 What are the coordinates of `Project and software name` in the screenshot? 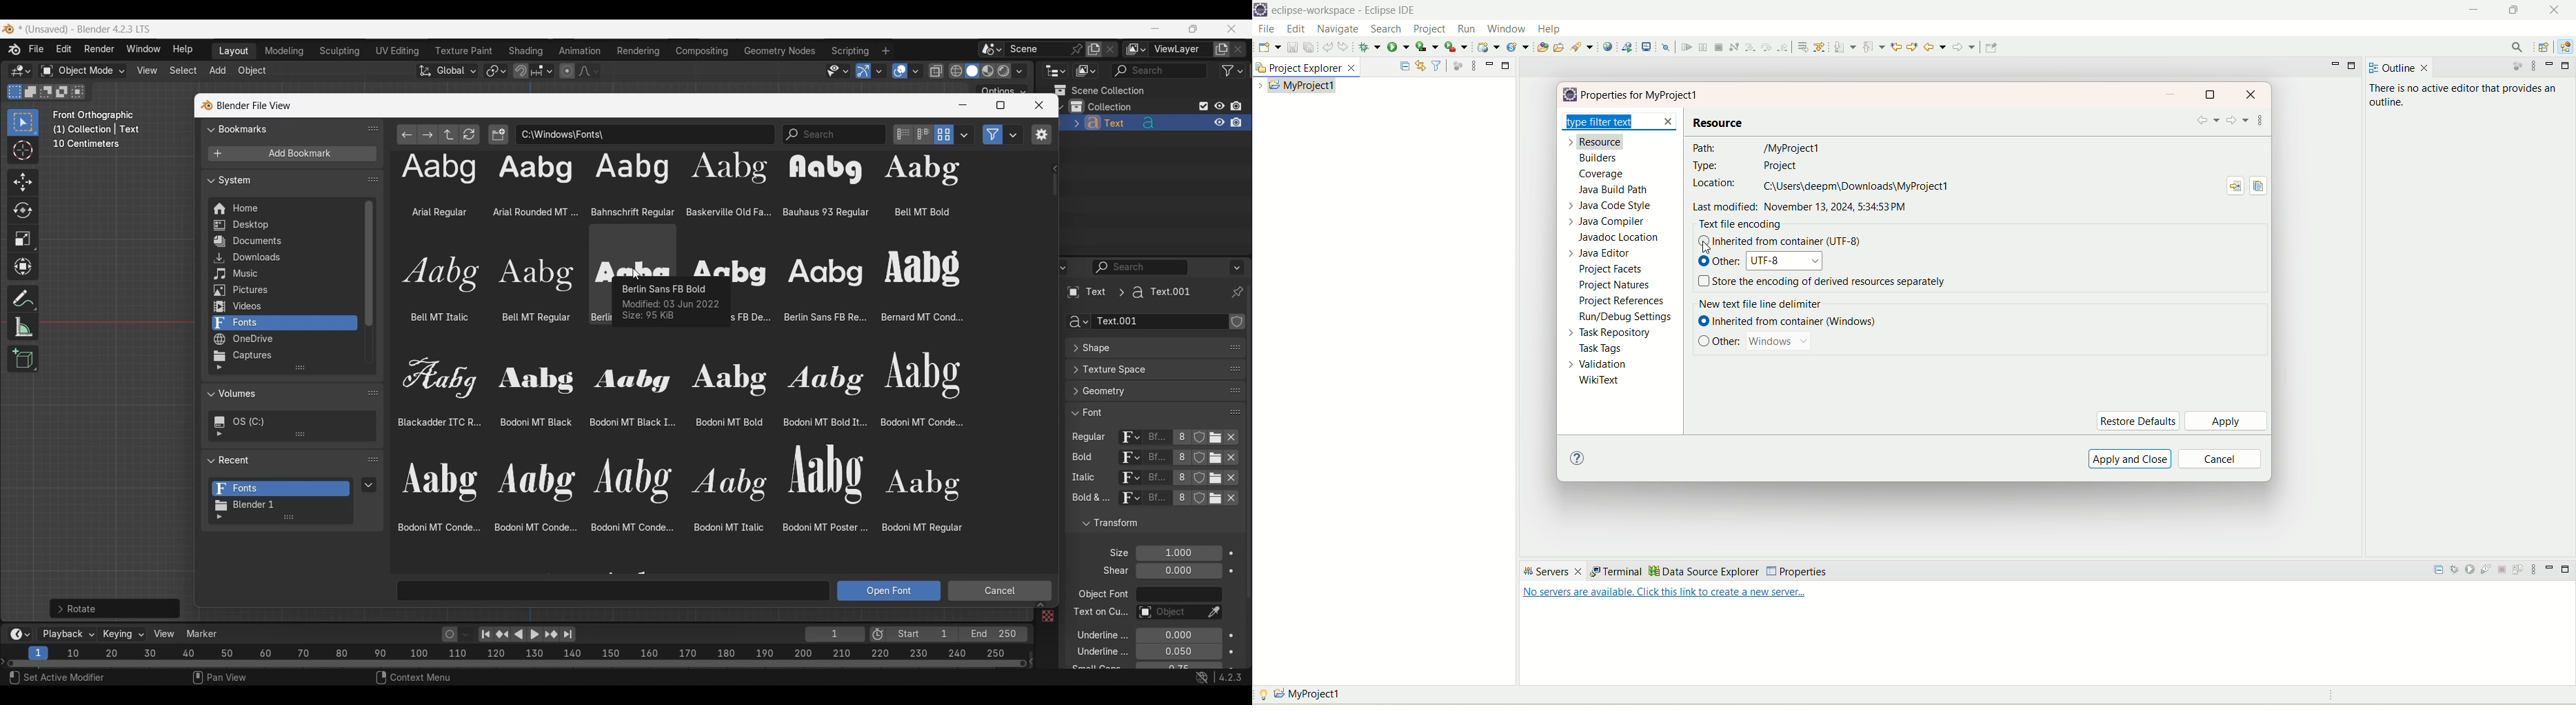 It's located at (85, 29).